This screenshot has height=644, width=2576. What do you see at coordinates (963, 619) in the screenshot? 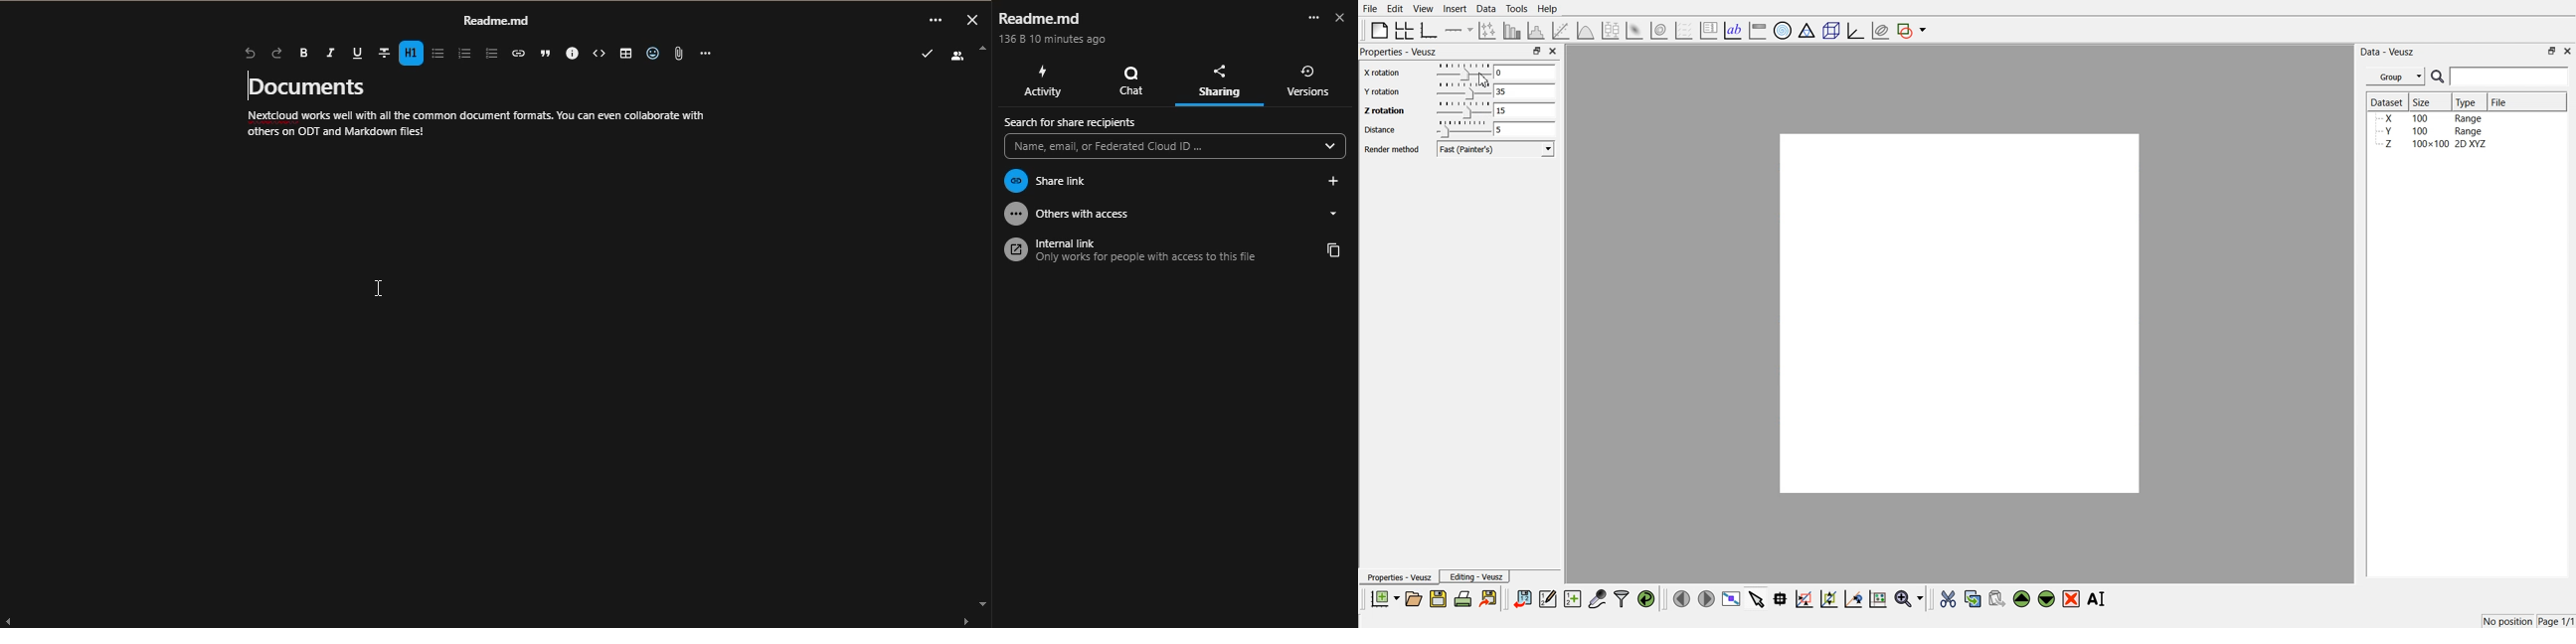
I see `scroll right` at bounding box center [963, 619].